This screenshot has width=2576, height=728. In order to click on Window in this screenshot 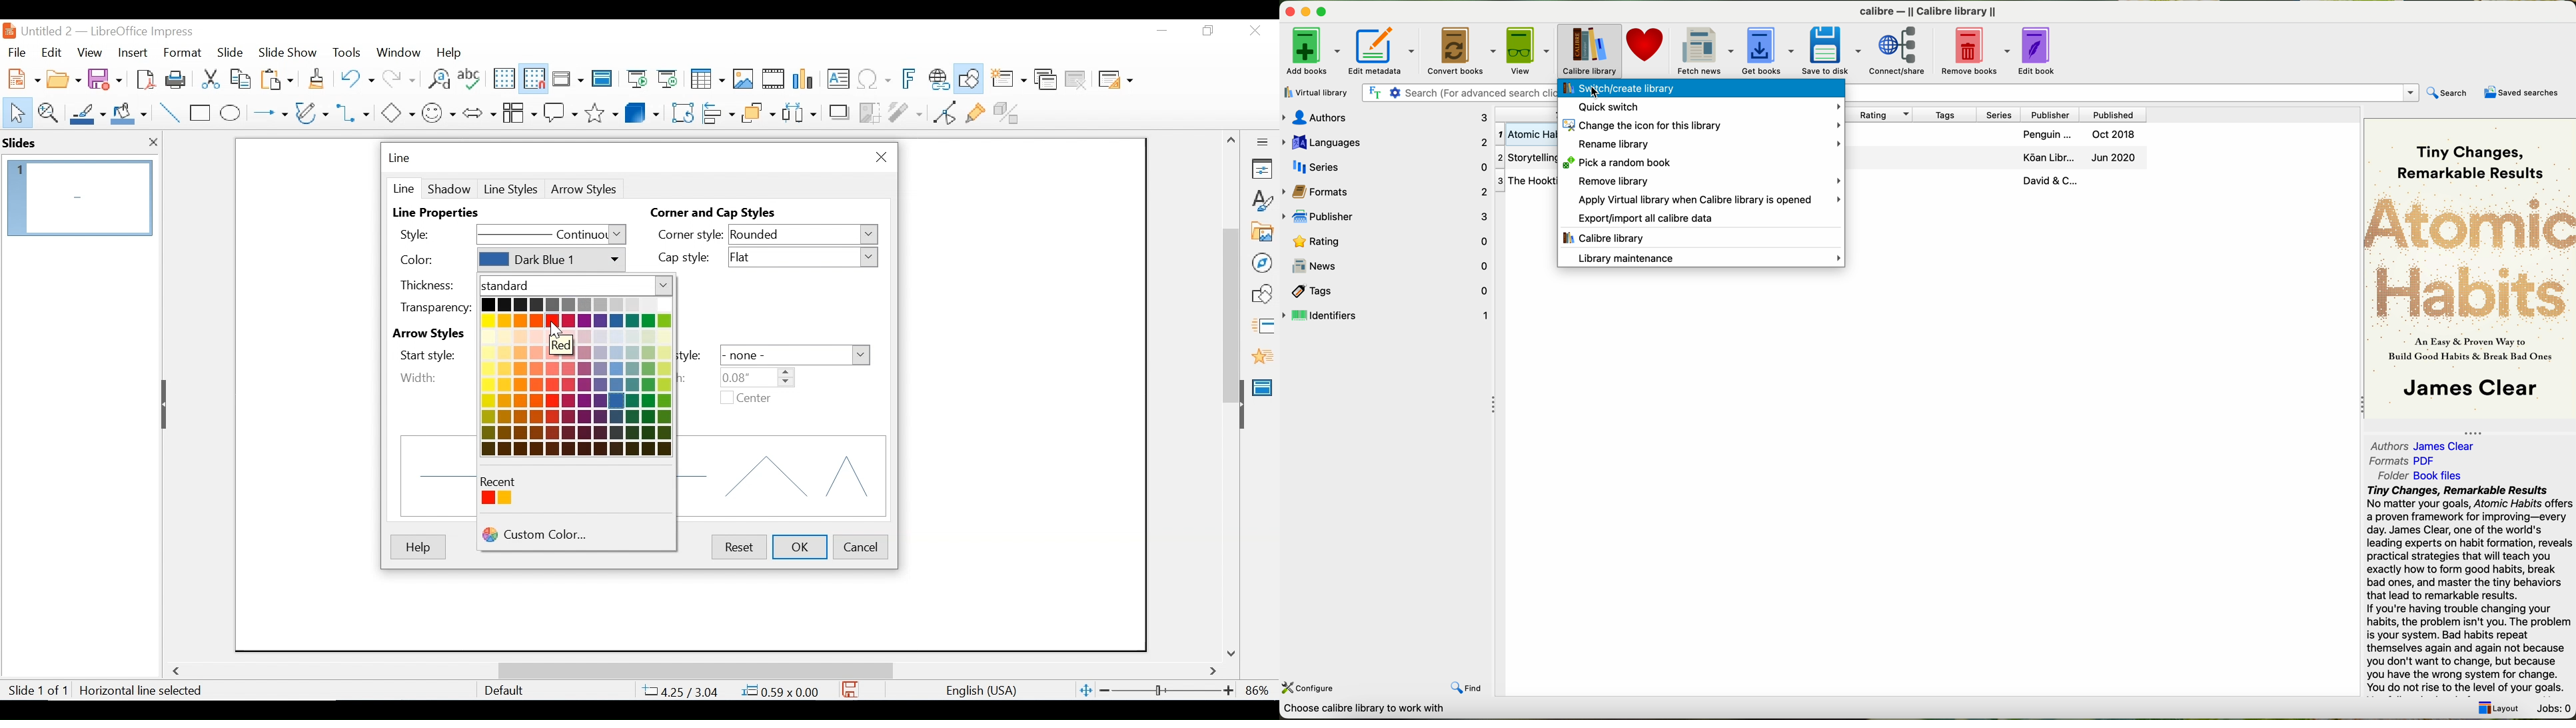, I will do `click(398, 52)`.